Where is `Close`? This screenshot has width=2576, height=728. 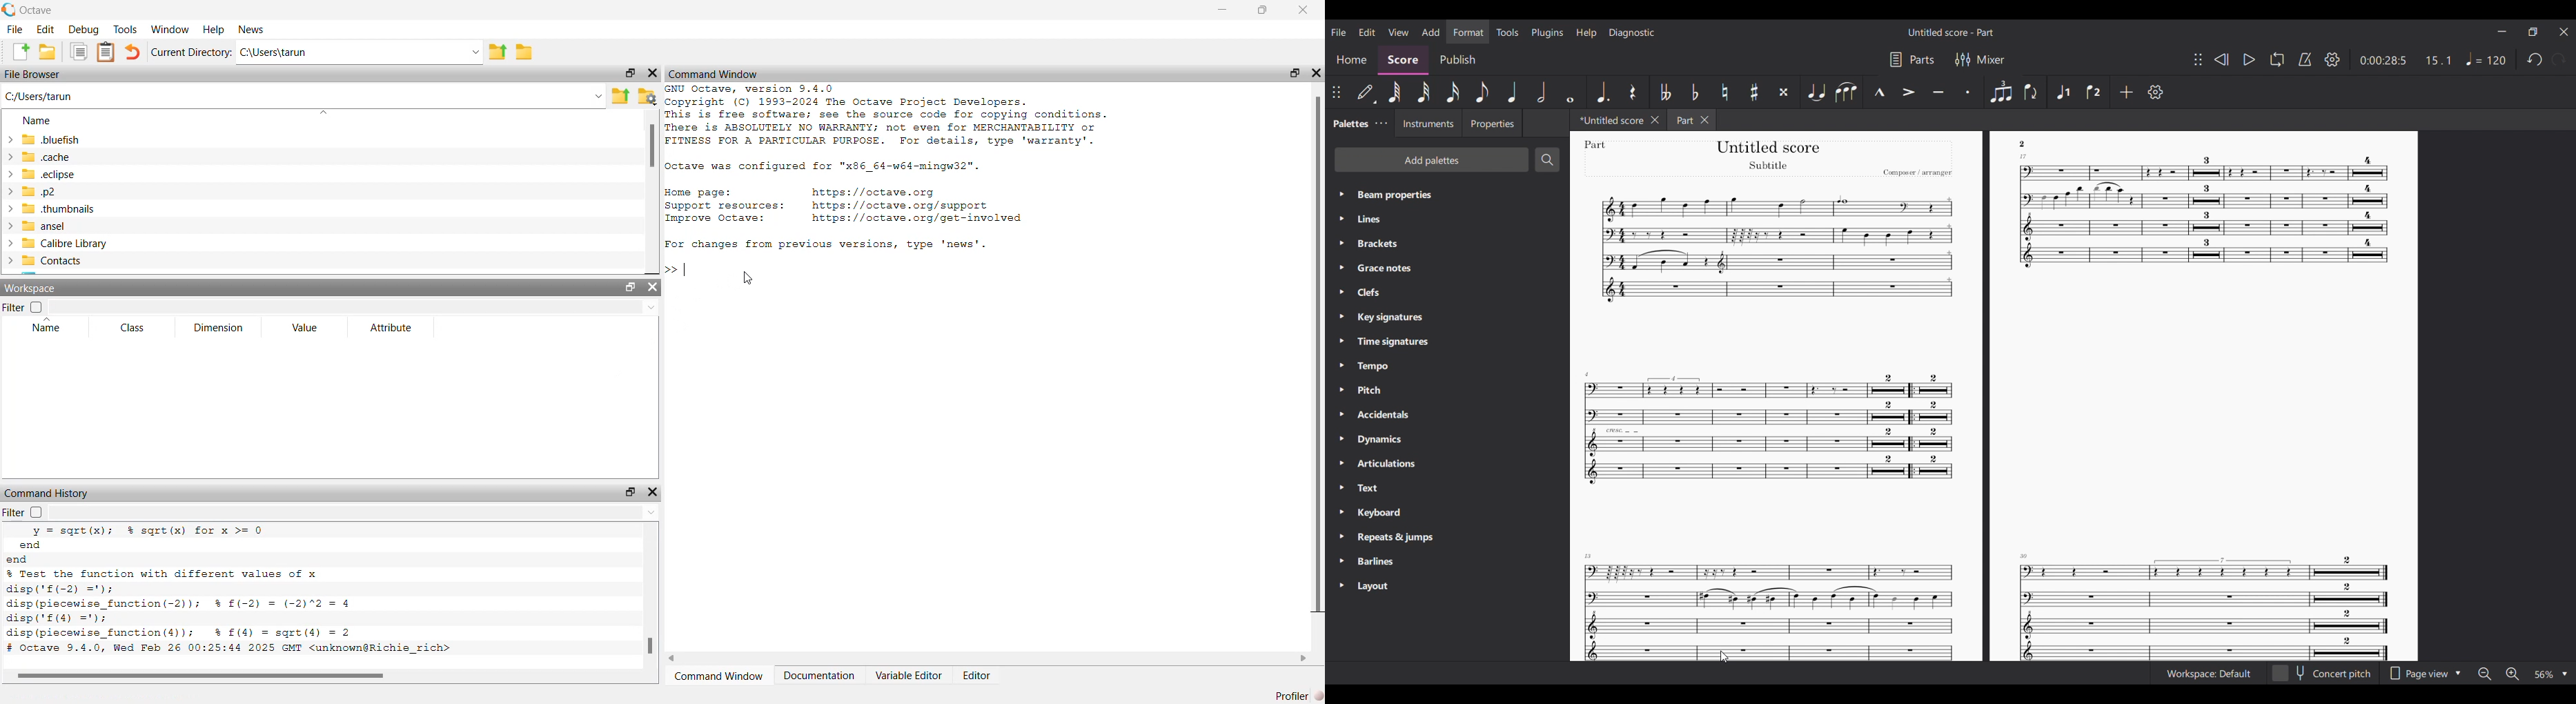 Close is located at coordinates (653, 71).